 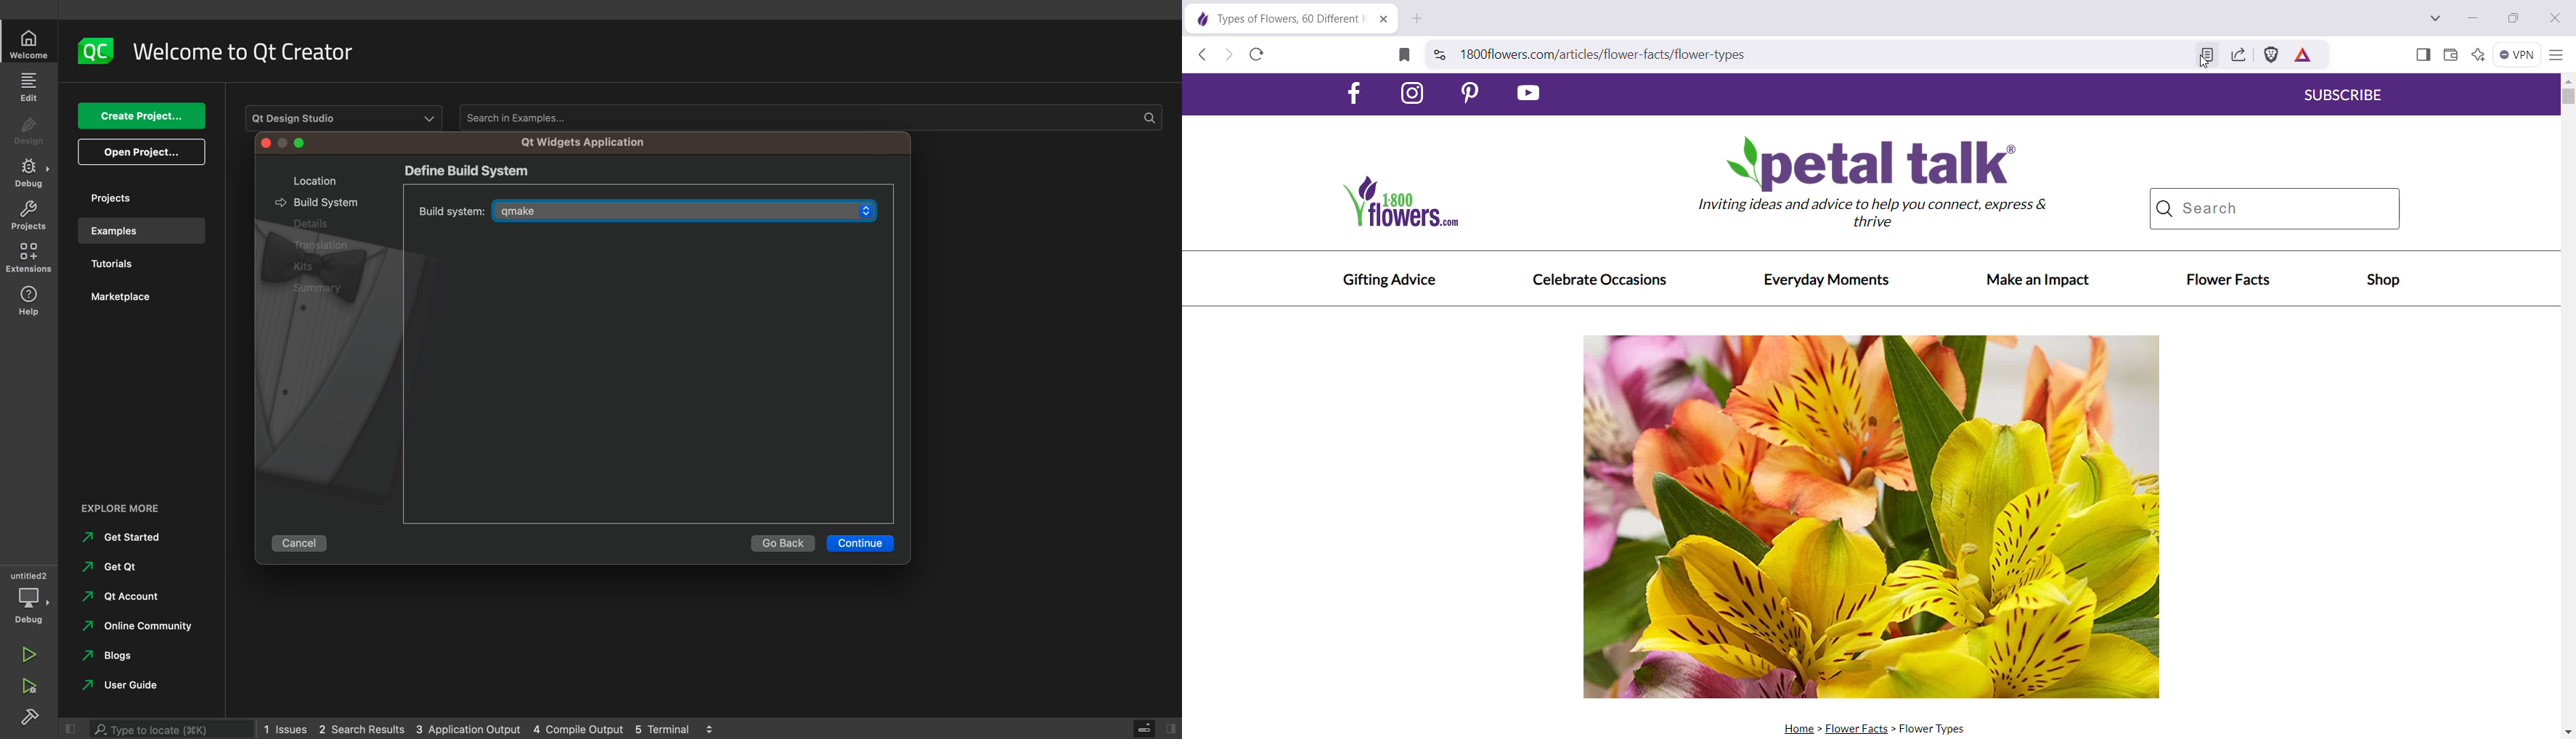 What do you see at coordinates (109, 567) in the screenshot?
I see `` at bounding box center [109, 567].